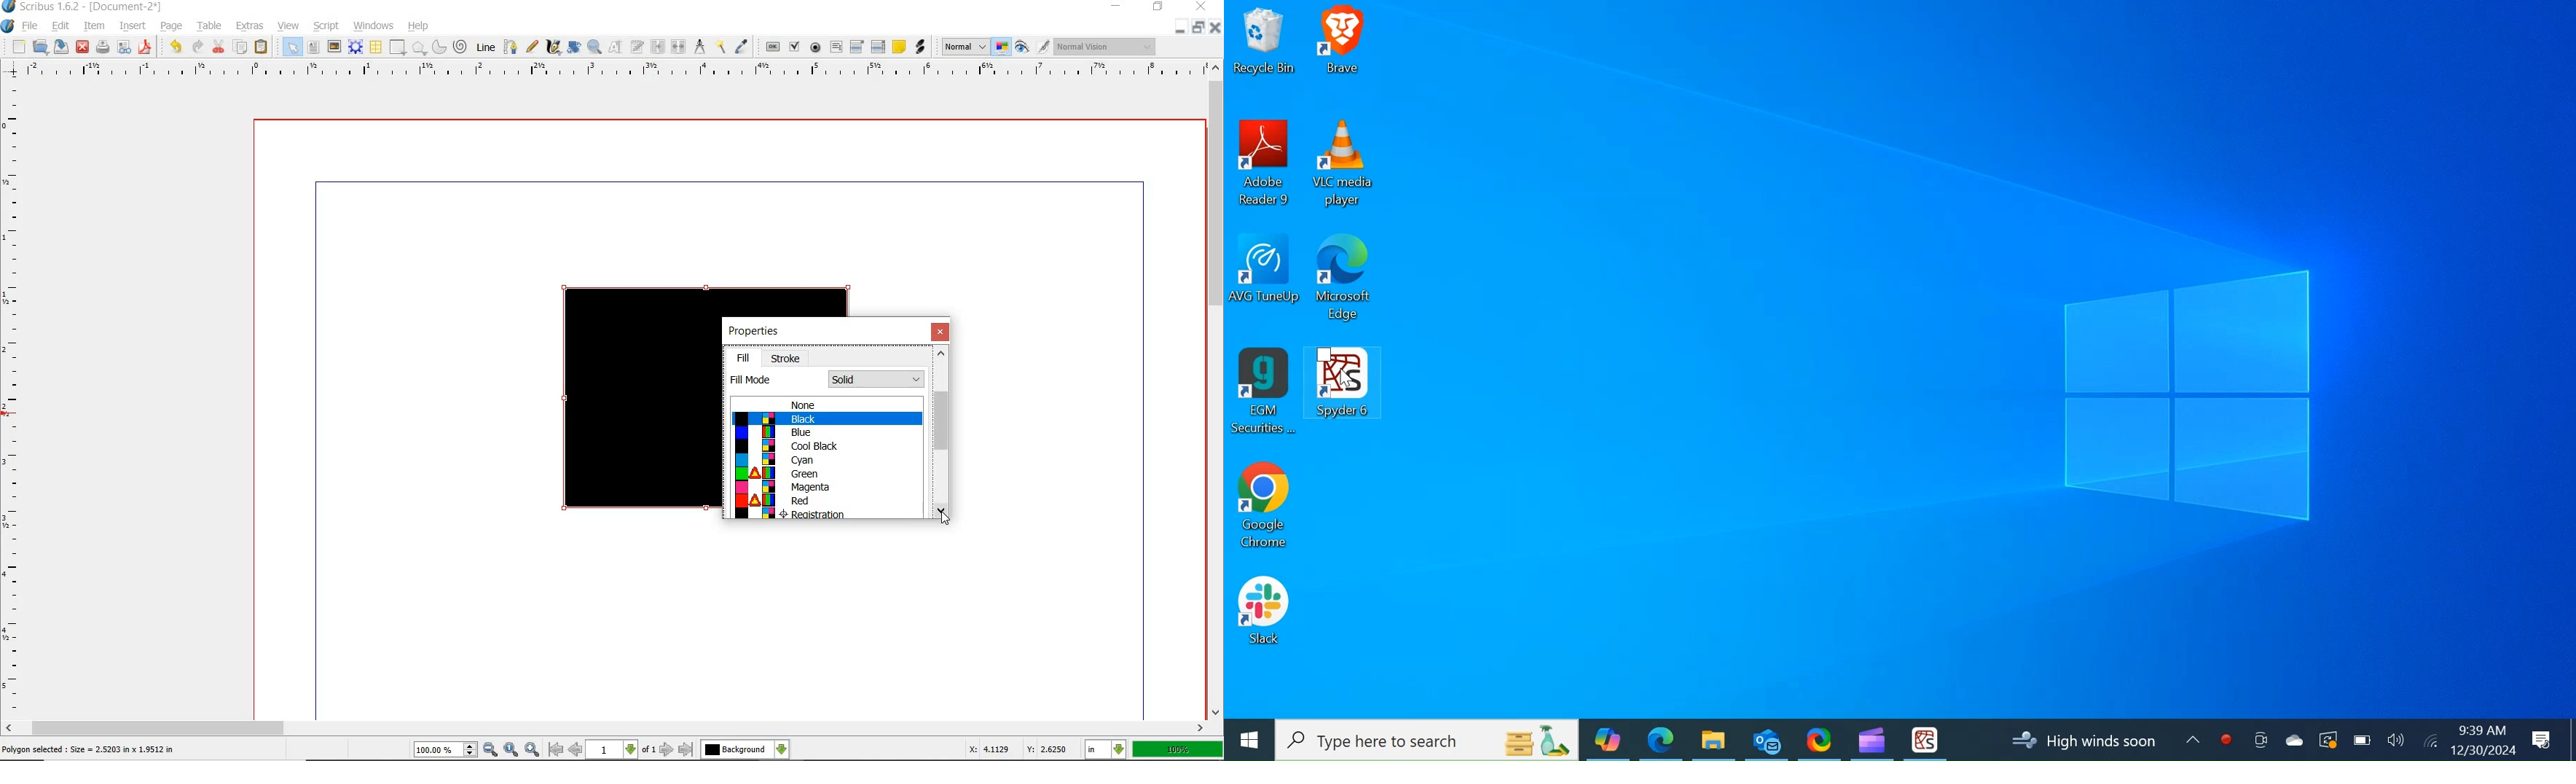 Image resolution: width=2576 pixels, height=784 pixels. Describe the element at coordinates (825, 474) in the screenshot. I see `Green` at that location.